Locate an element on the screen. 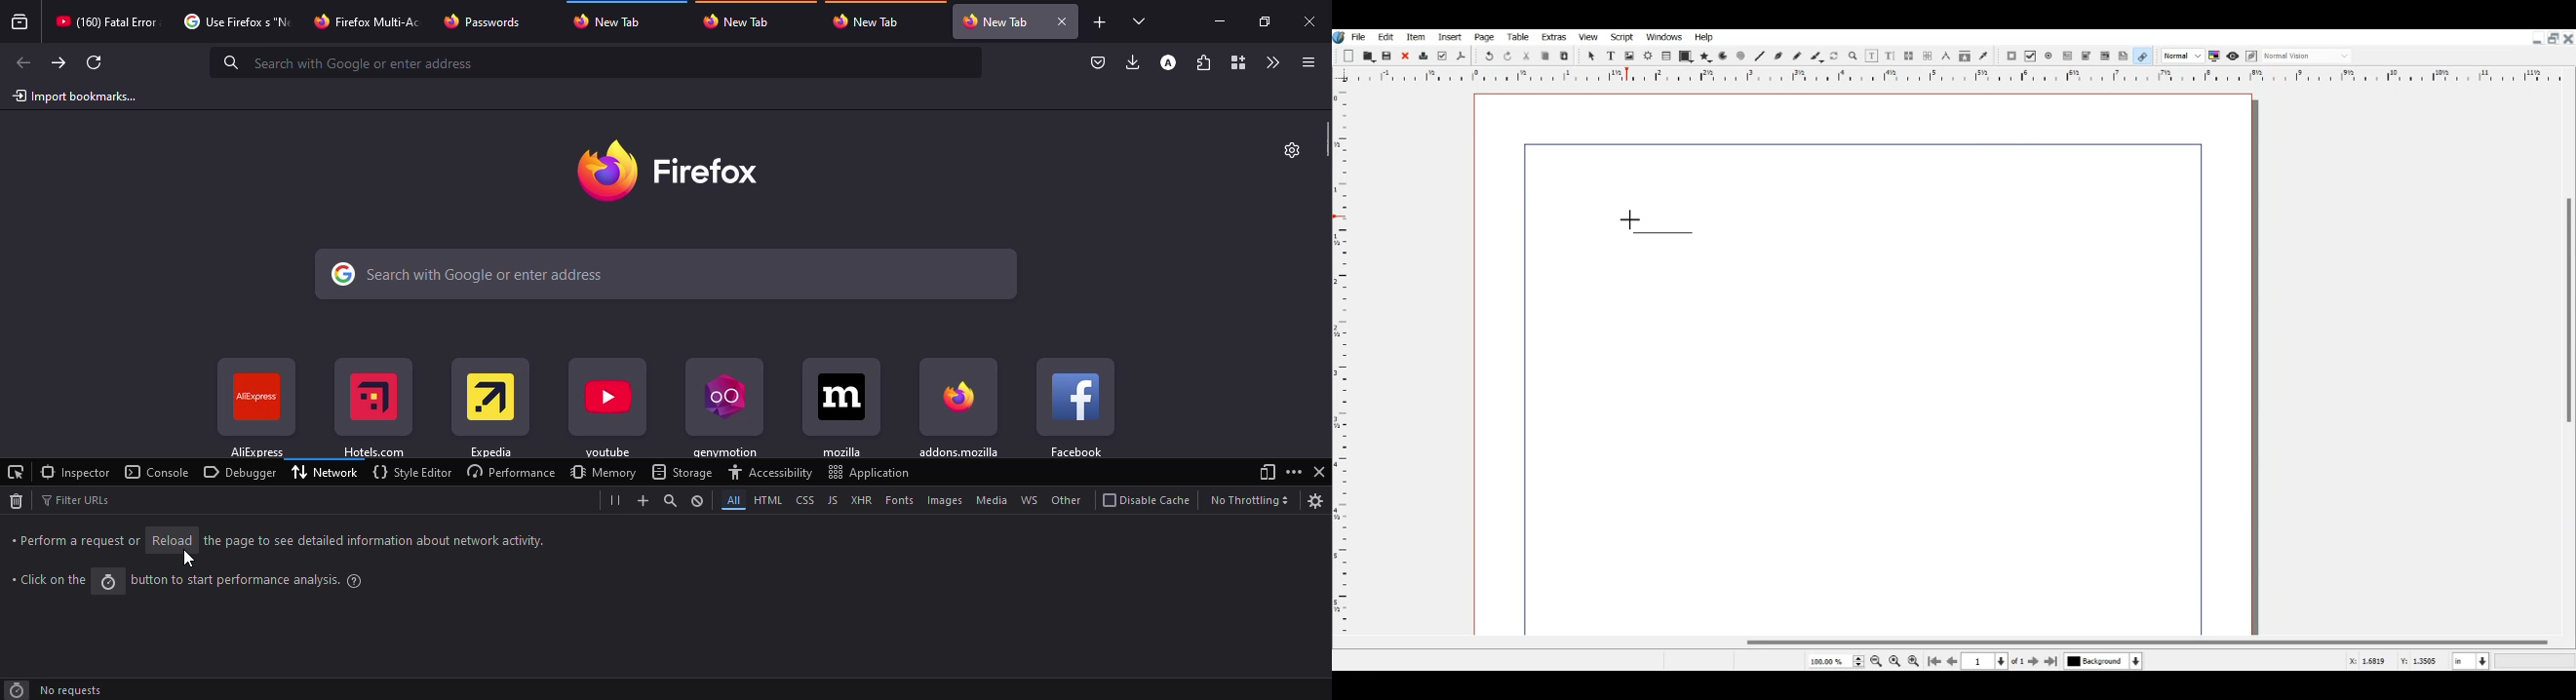  search is located at coordinates (667, 273).